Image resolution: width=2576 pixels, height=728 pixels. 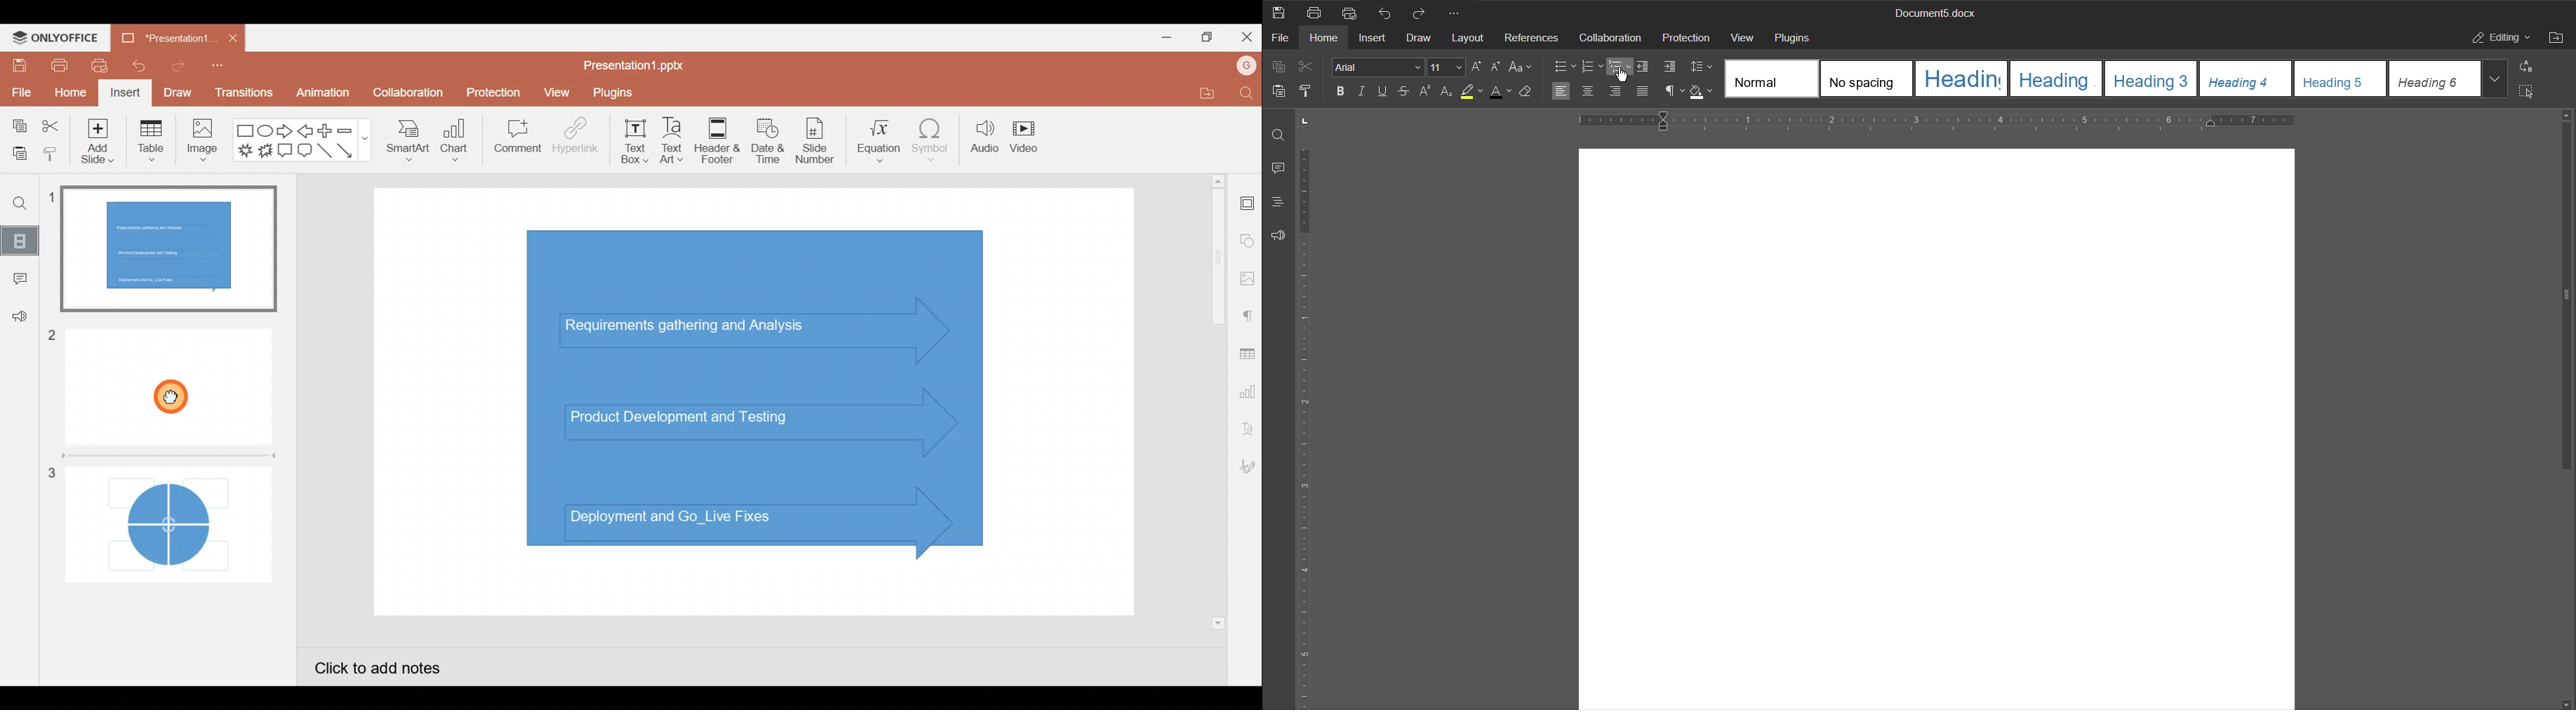 What do you see at coordinates (1316, 13) in the screenshot?
I see `Print` at bounding box center [1316, 13].